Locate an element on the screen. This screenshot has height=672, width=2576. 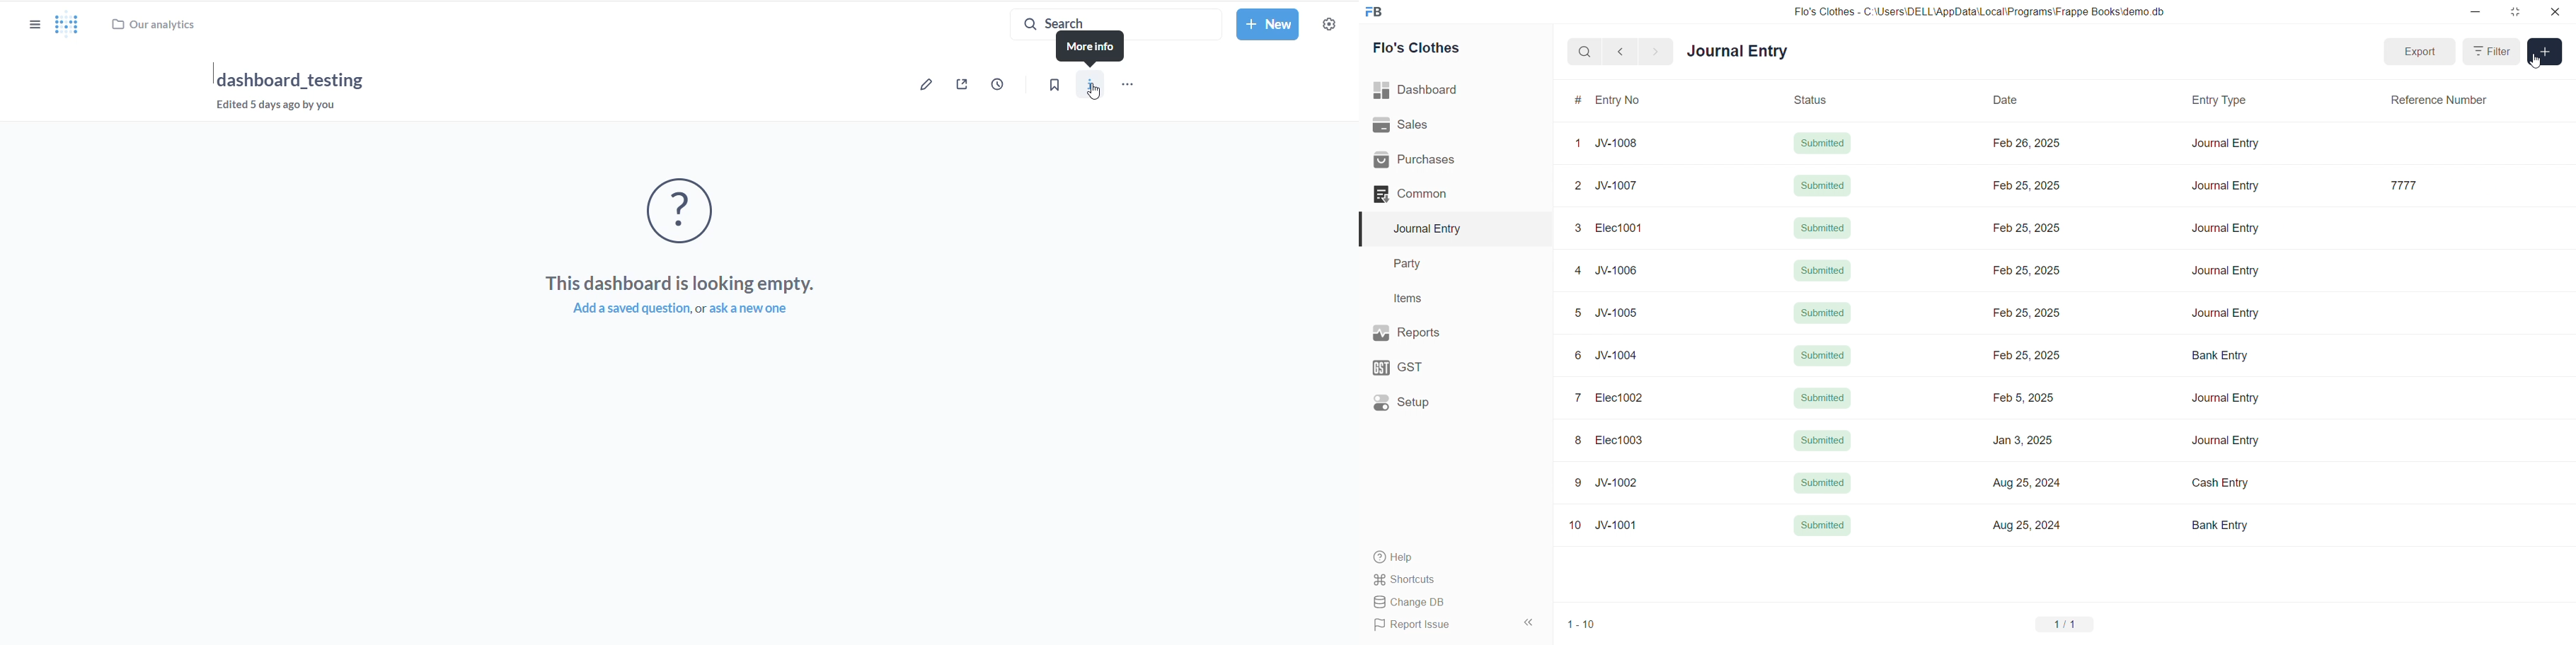
Elec1001 is located at coordinates (1620, 229).